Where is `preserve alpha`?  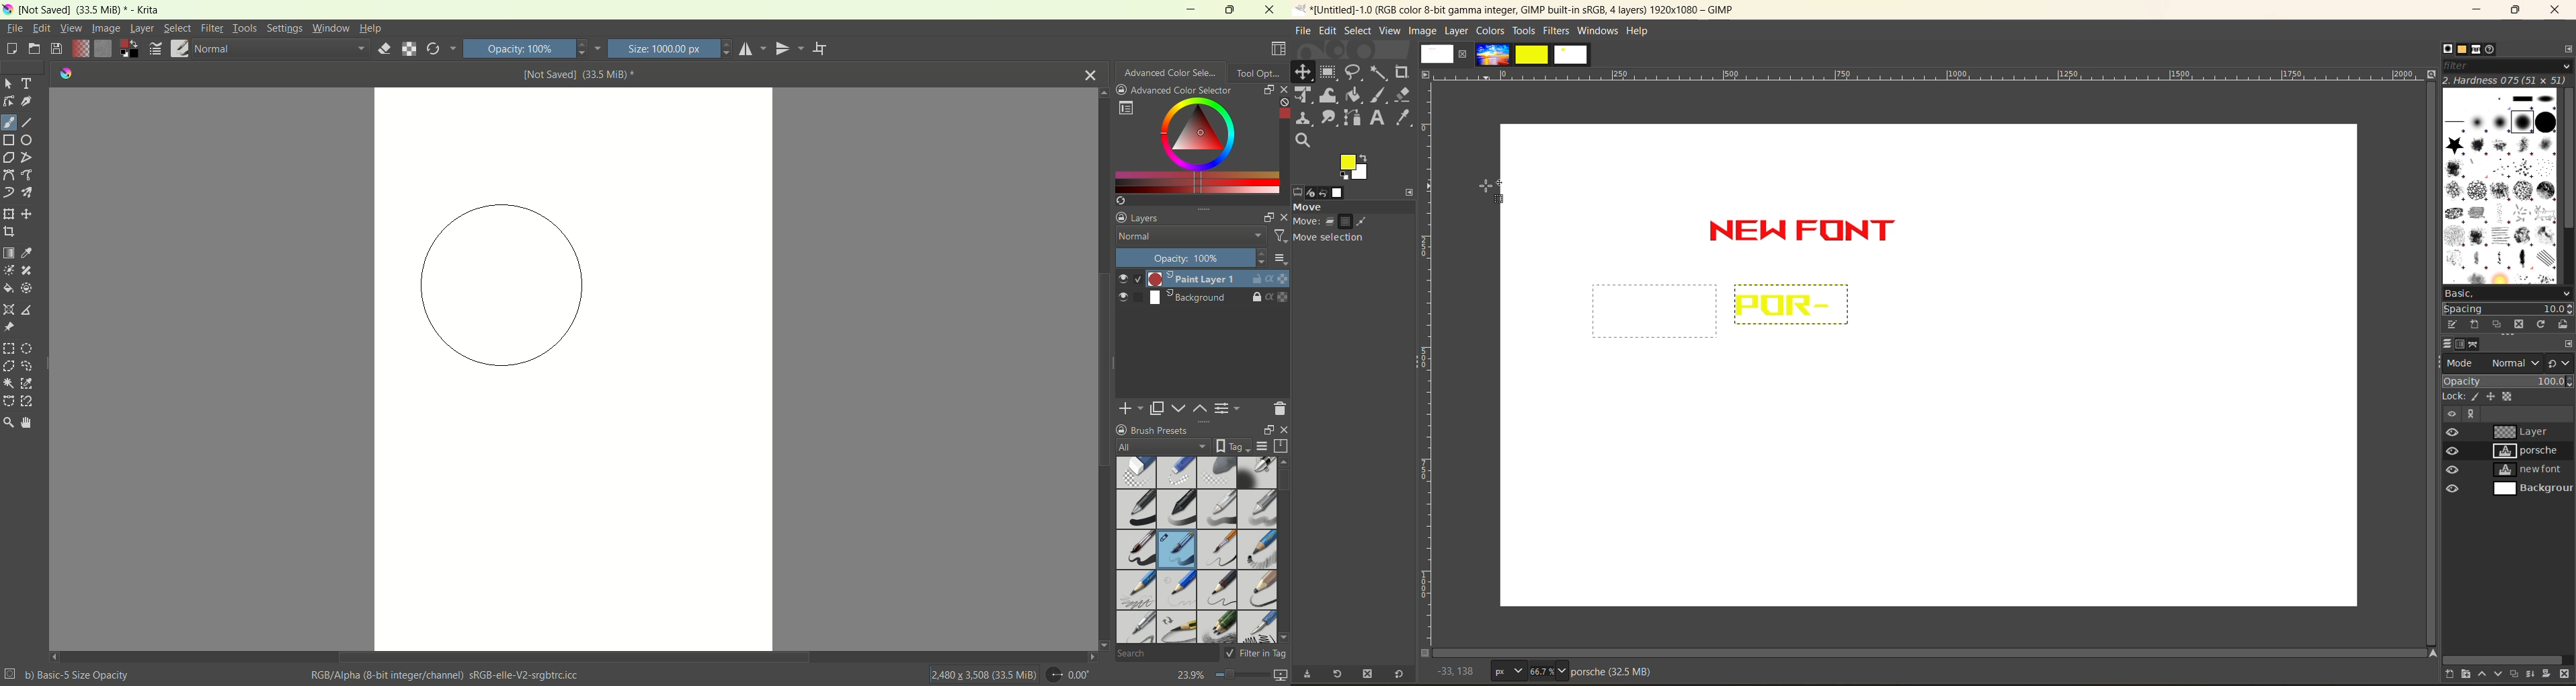 preserve alpha is located at coordinates (409, 50).